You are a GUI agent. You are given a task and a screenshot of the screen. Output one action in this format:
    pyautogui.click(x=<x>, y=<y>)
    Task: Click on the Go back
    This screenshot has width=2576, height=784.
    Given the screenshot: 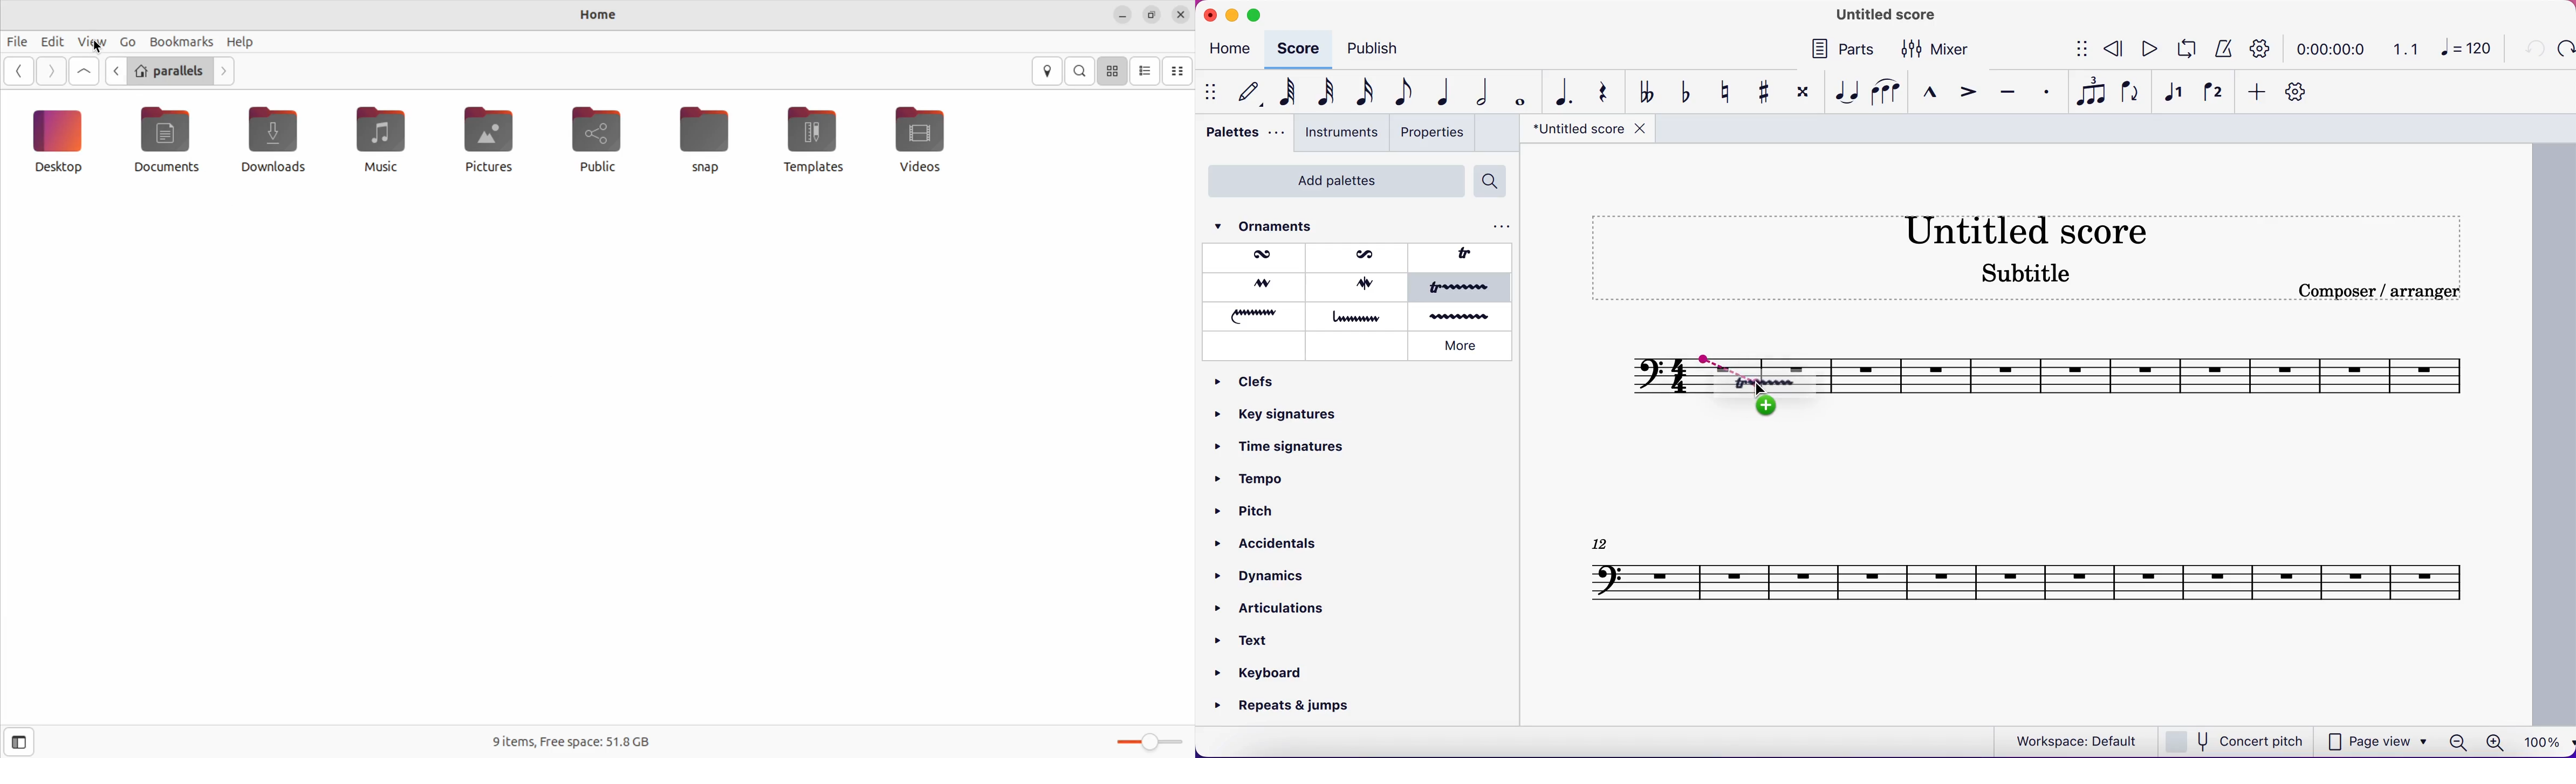 What is the action you would take?
    pyautogui.click(x=116, y=73)
    